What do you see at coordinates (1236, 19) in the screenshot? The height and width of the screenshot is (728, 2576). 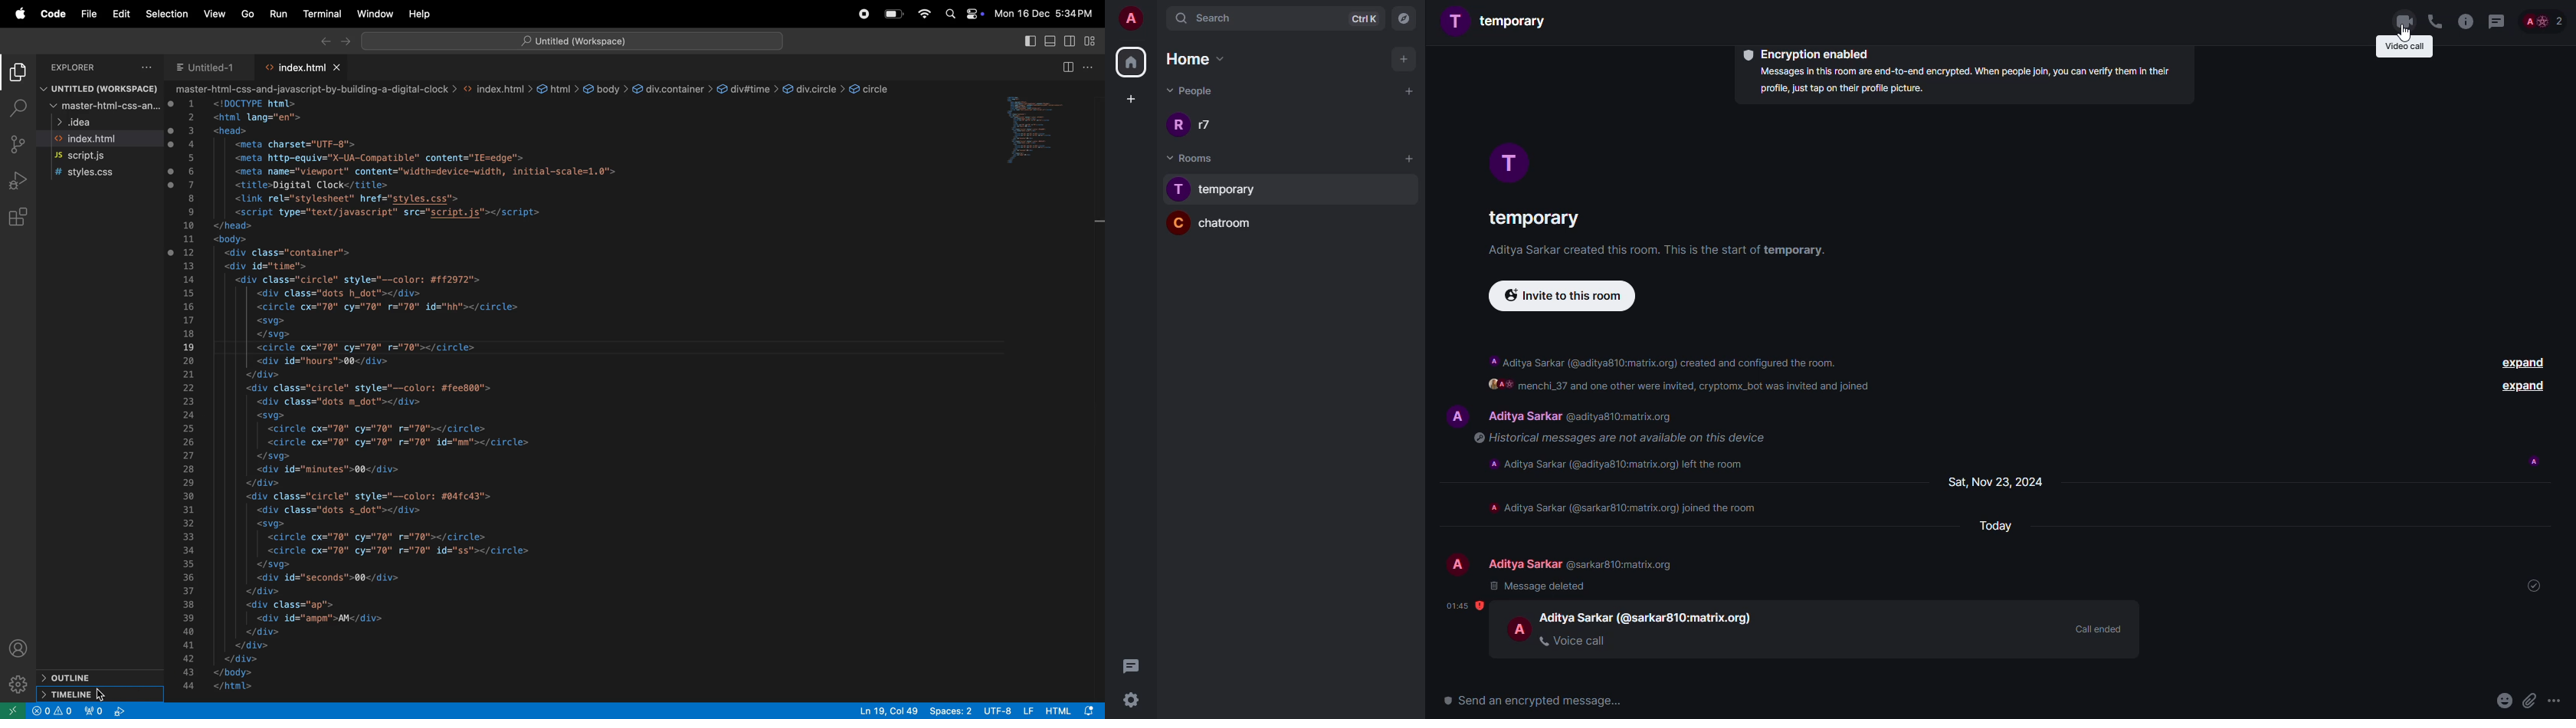 I see `search` at bounding box center [1236, 19].